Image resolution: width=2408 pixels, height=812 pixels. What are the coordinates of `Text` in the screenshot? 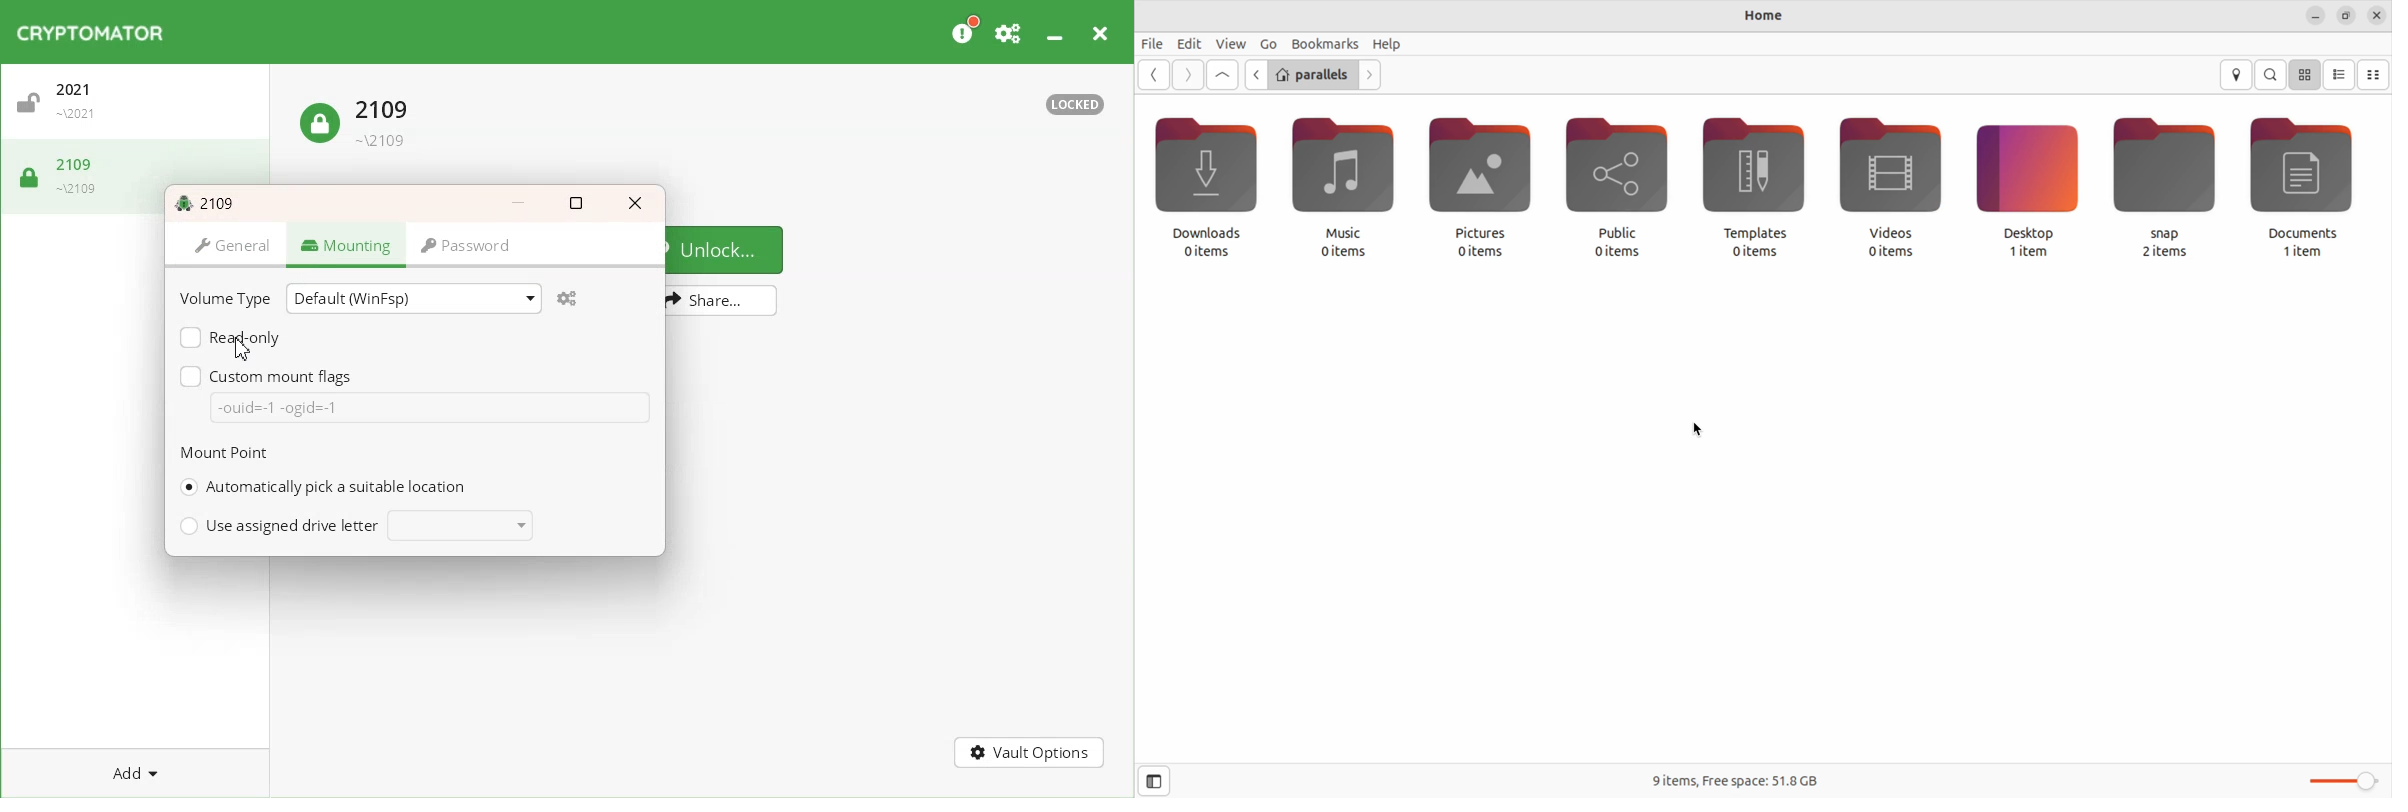 It's located at (209, 201).